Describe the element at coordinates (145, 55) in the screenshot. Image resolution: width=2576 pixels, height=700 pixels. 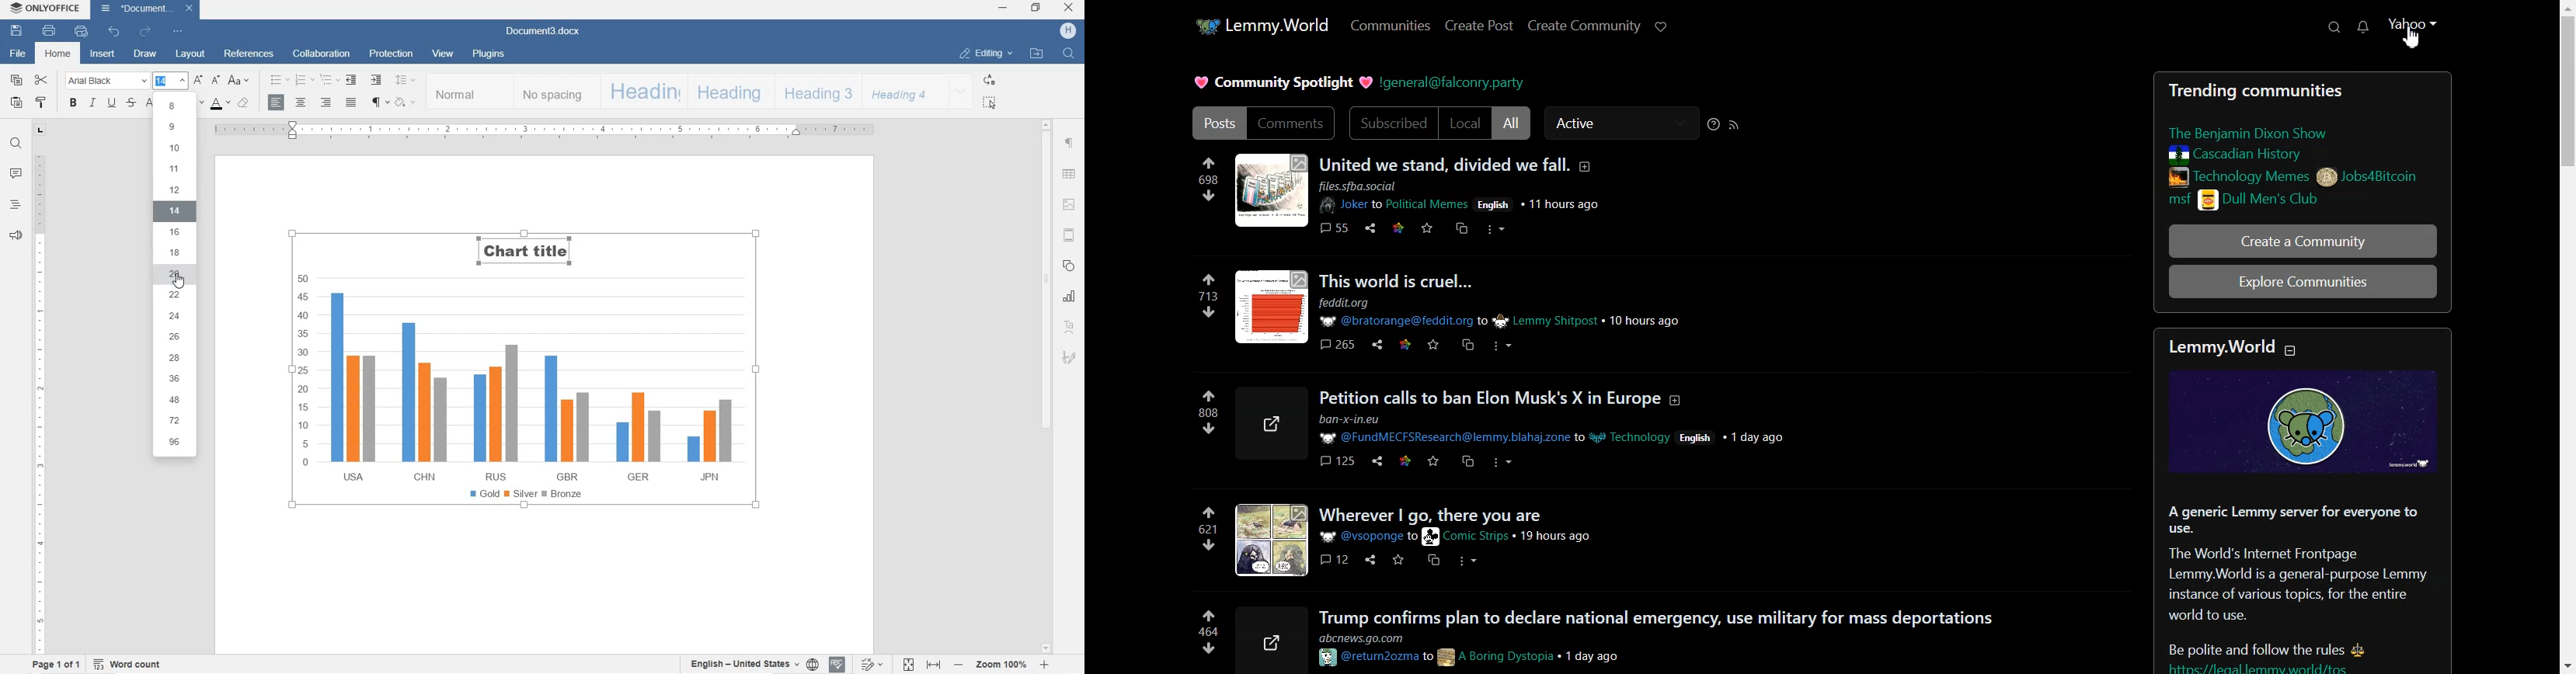
I see `DRAW` at that location.